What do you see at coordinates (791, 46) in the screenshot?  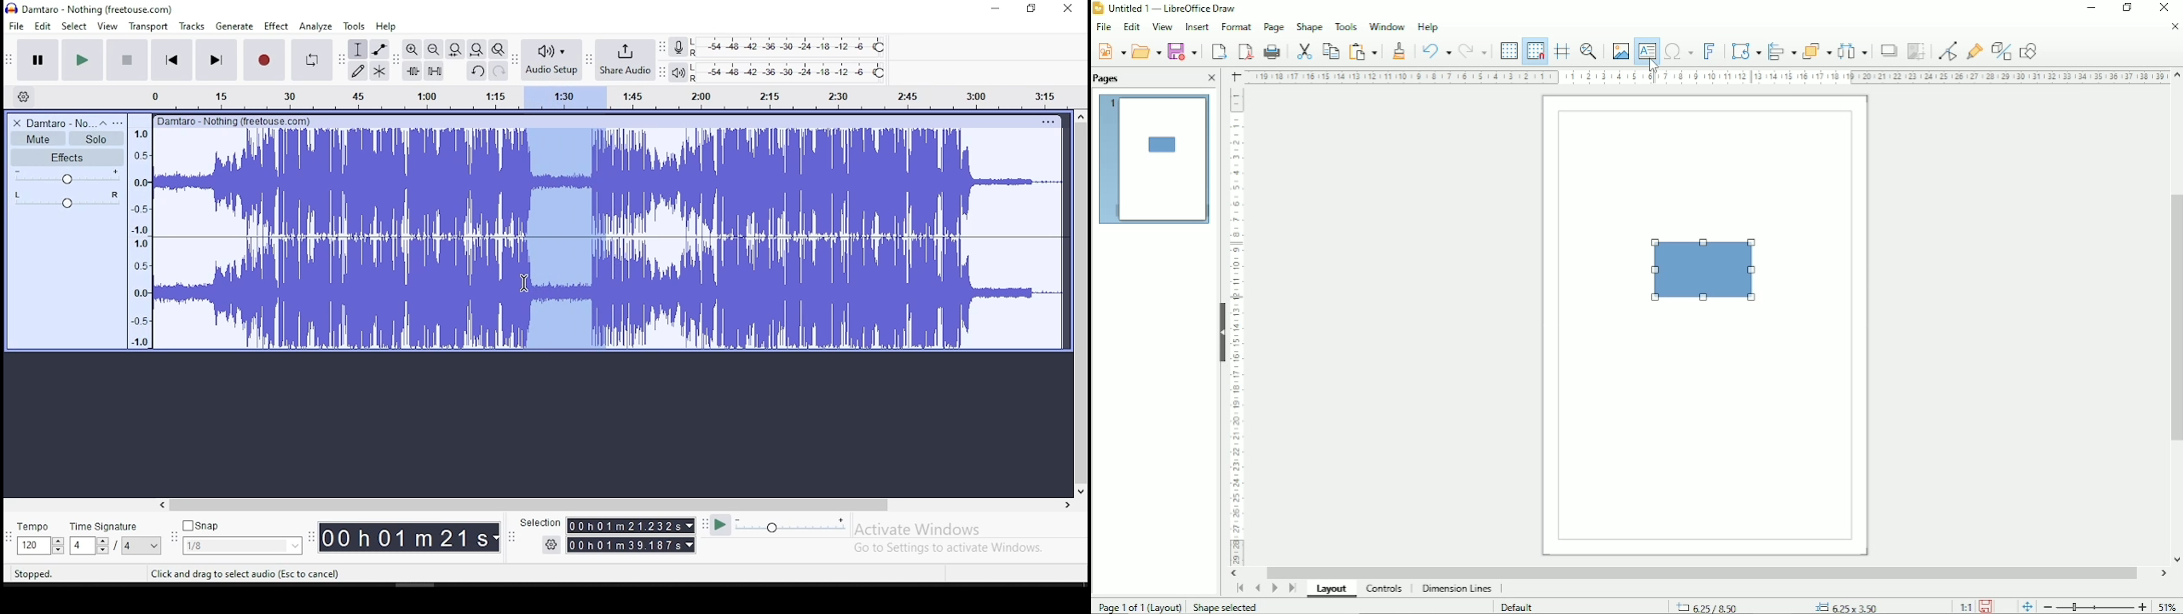 I see `recording level` at bounding box center [791, 46].